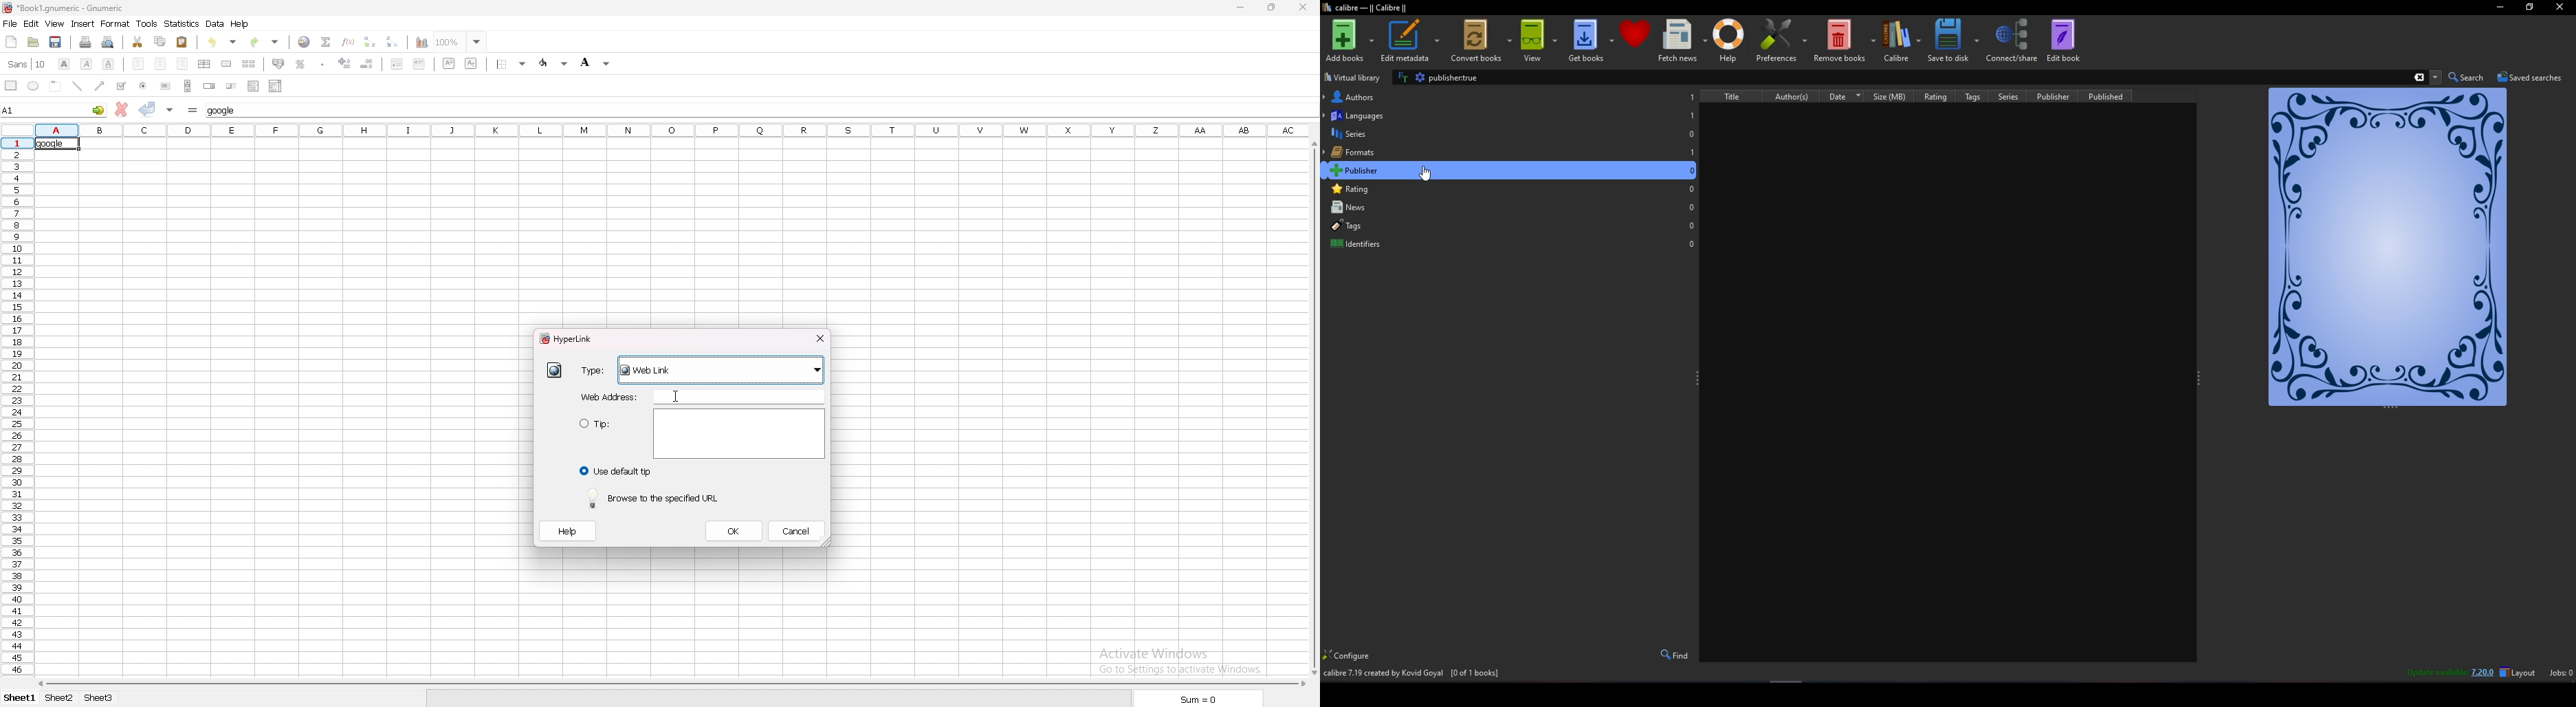 The height and width of the screenshot is (728, 2576). What do you see at coordinates (231, 85) in the screenshot?
I see `slider` at bounding box center [231, 85].